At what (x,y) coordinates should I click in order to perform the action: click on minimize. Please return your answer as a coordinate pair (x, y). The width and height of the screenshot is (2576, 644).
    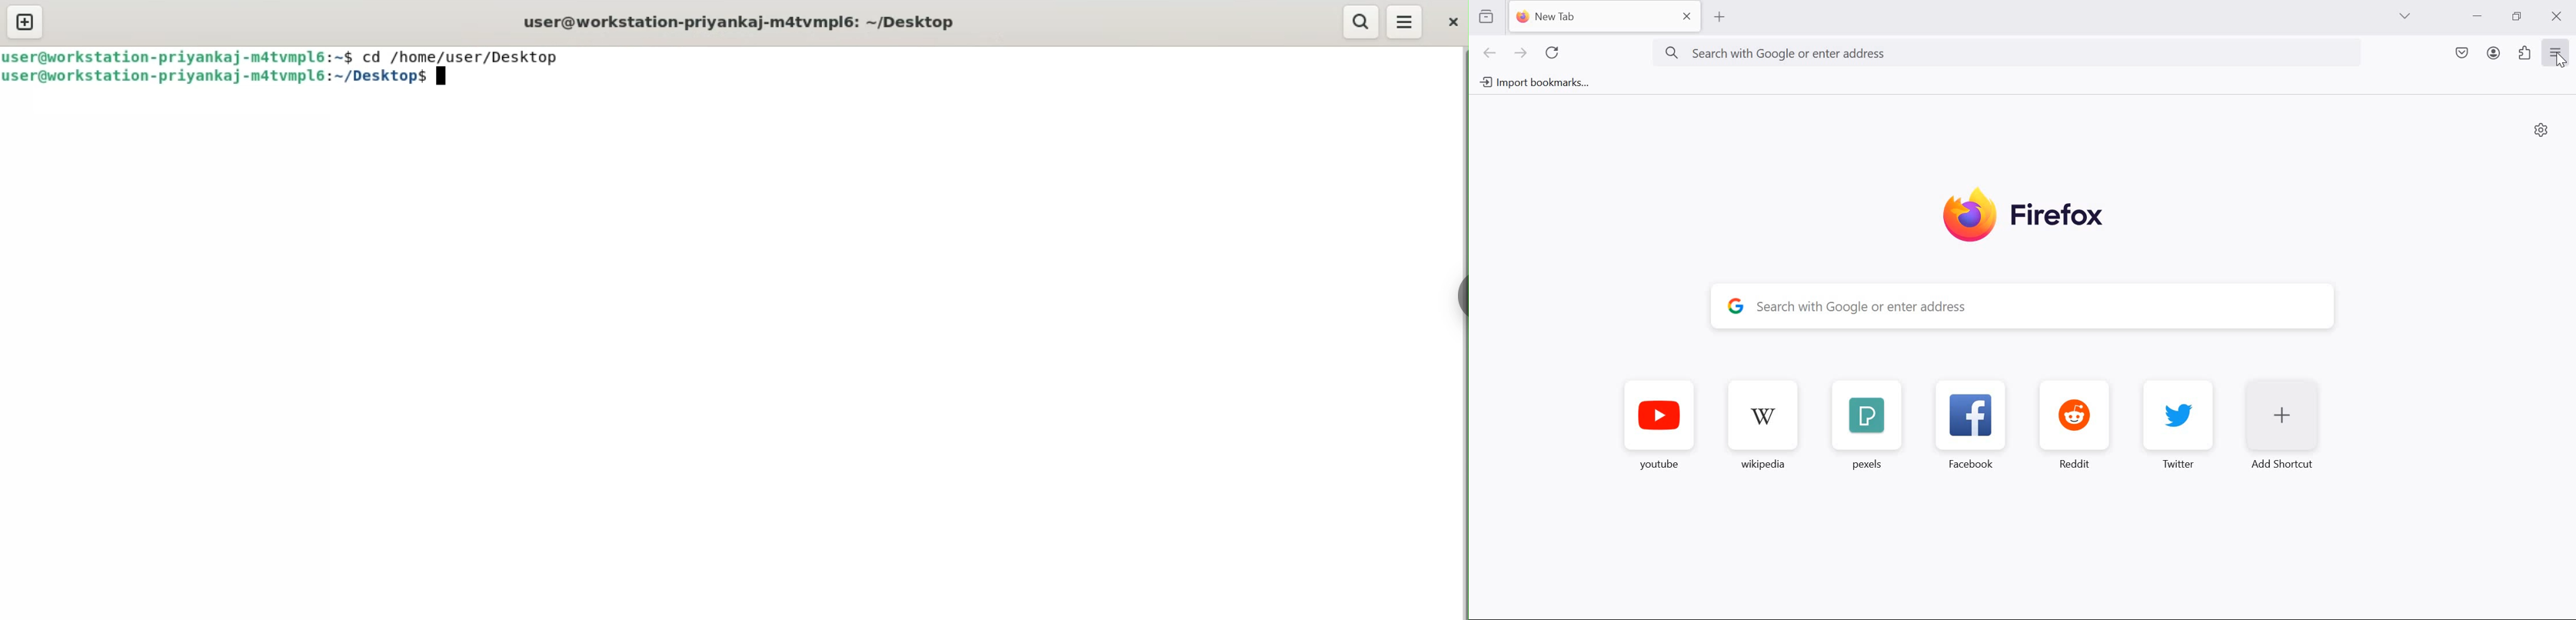
    Looking at the image, I should click on (2479, 16).